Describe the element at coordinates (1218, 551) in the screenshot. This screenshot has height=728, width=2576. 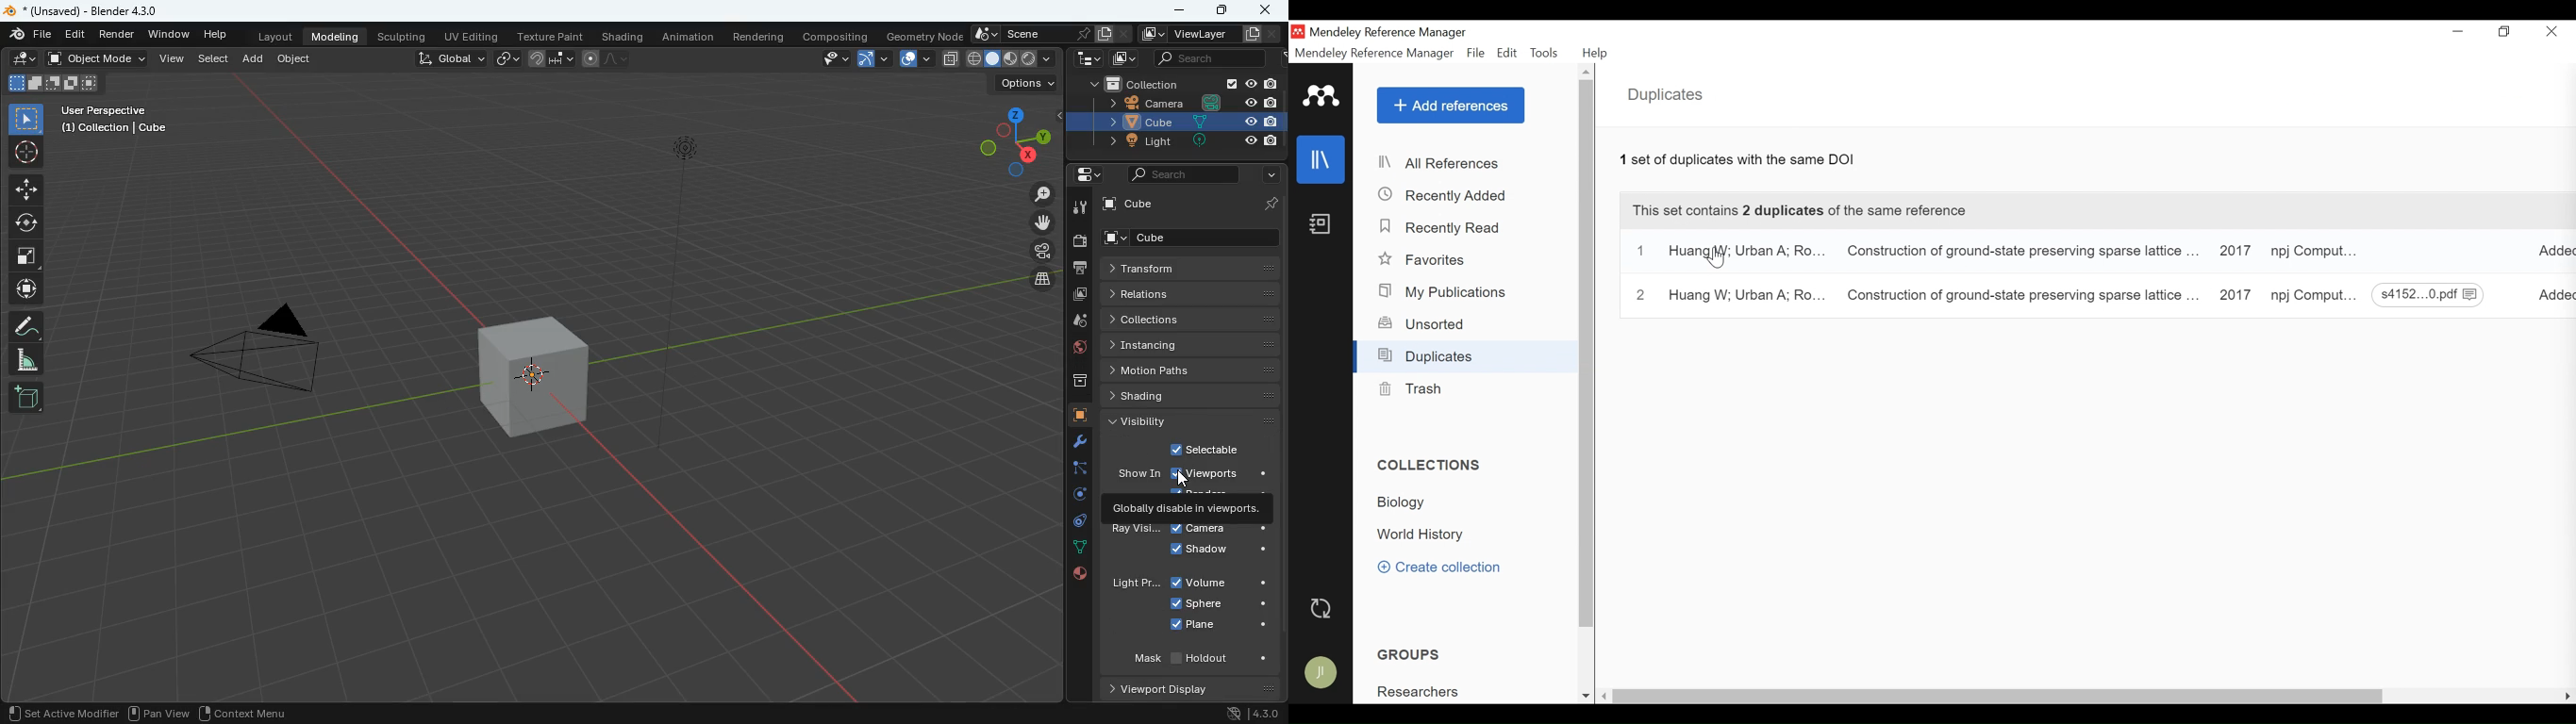
I see `shadow` at that location.